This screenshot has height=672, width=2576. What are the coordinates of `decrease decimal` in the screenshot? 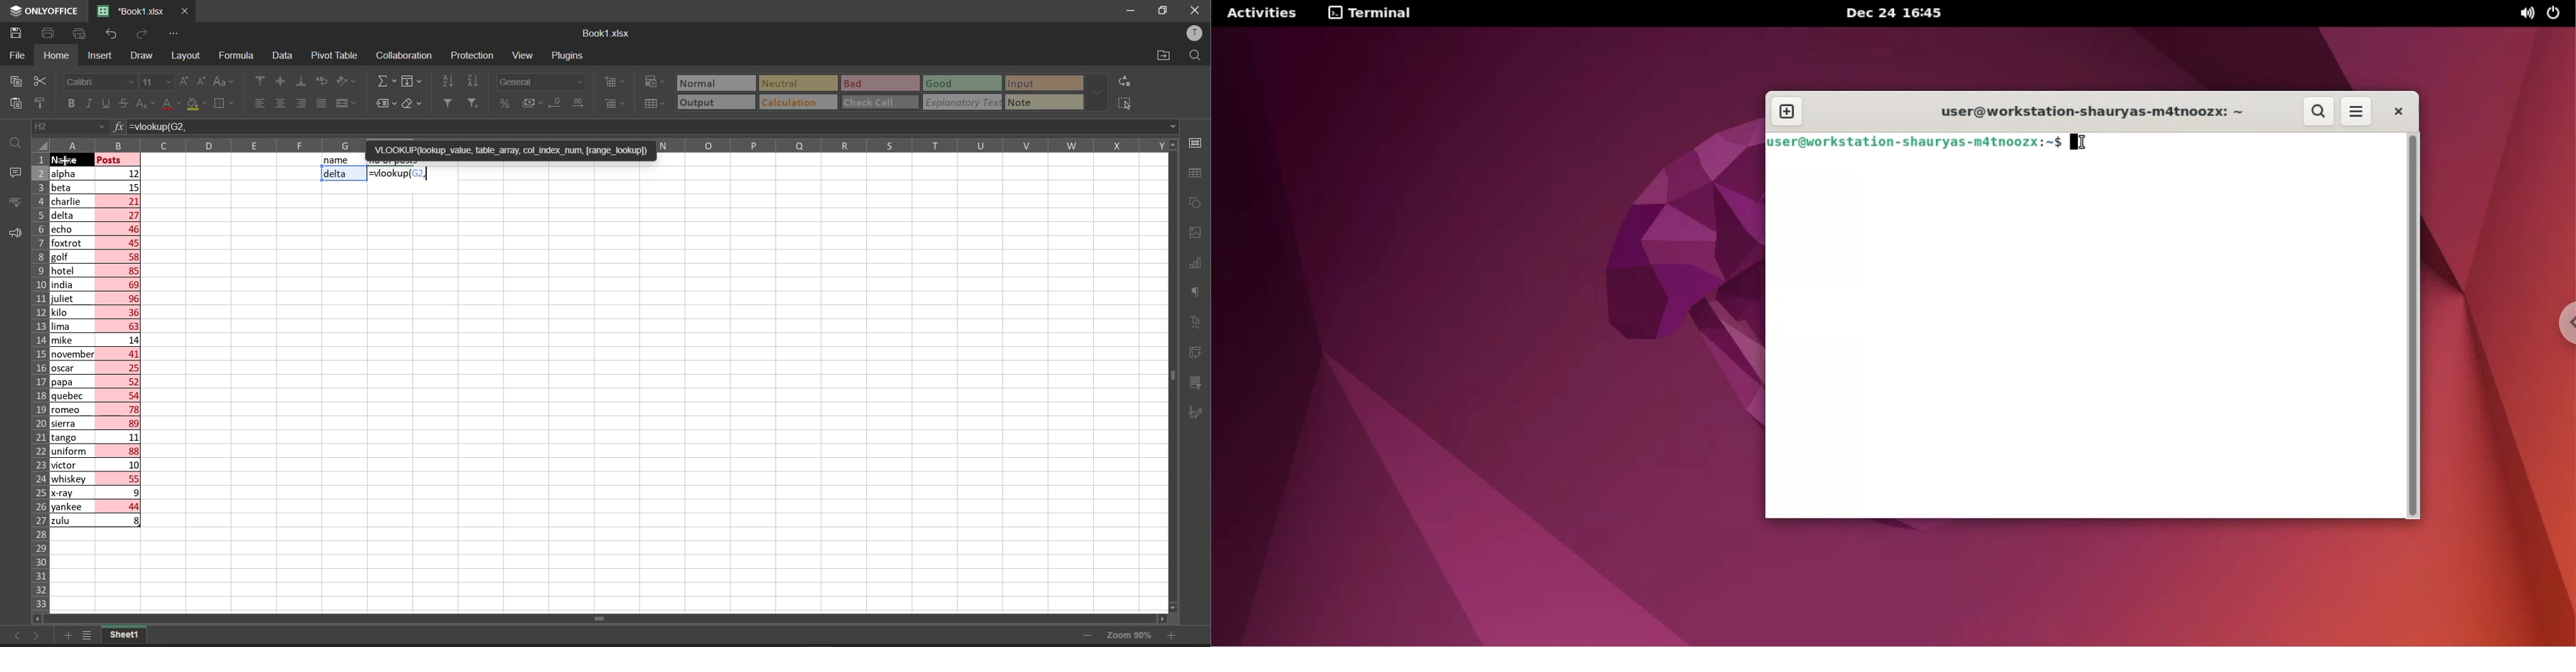 It's located at (553, 103).